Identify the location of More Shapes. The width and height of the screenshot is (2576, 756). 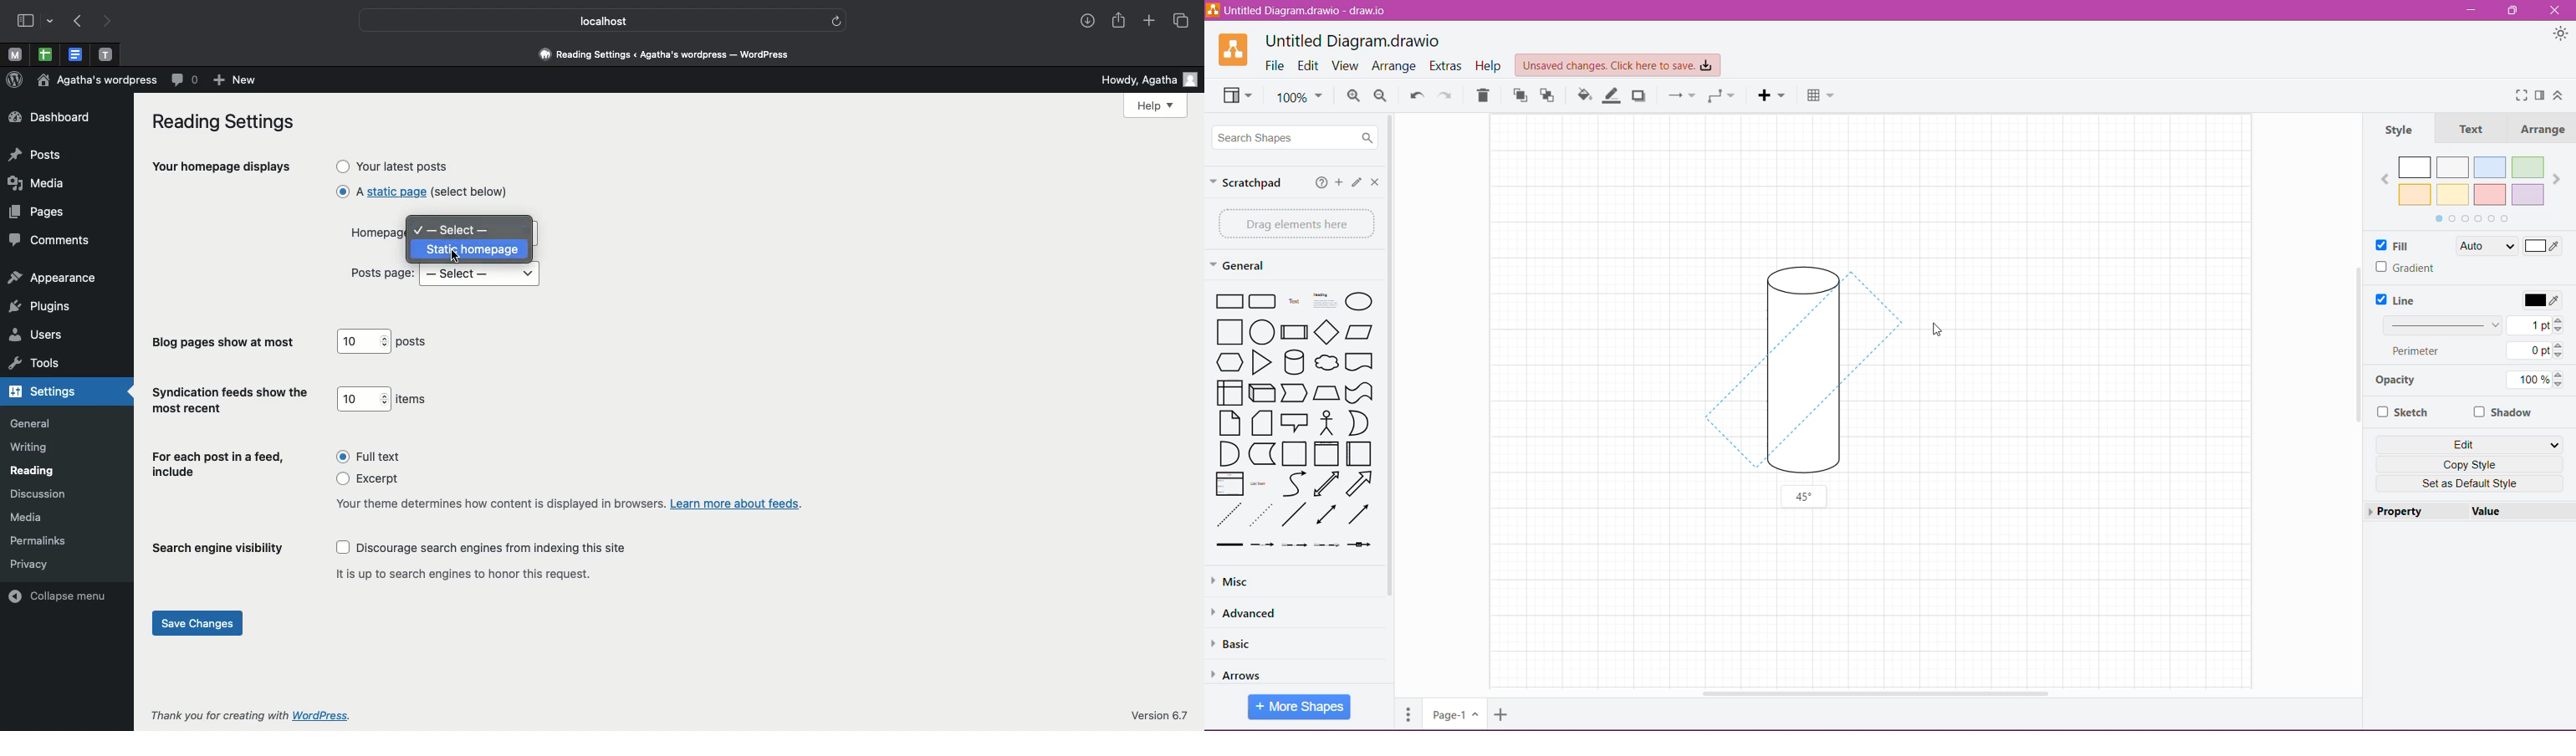
(1300, 707).